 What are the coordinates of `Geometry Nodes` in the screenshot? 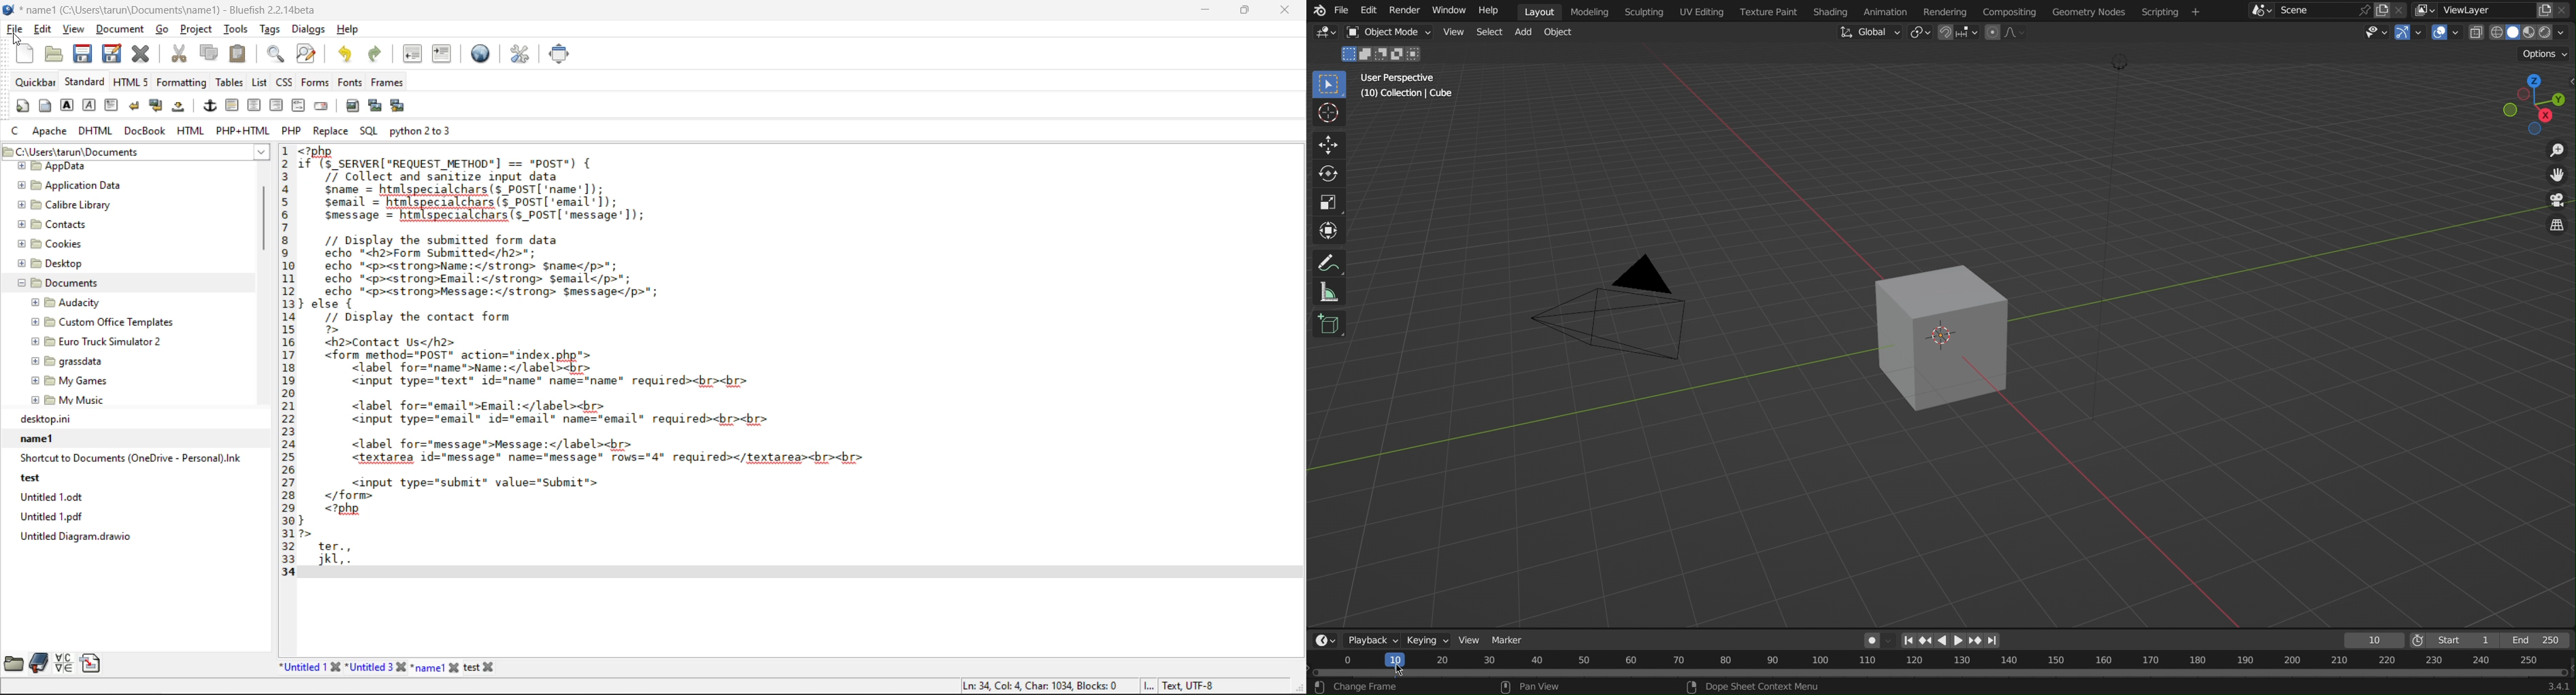 It's located at (2088, 12).